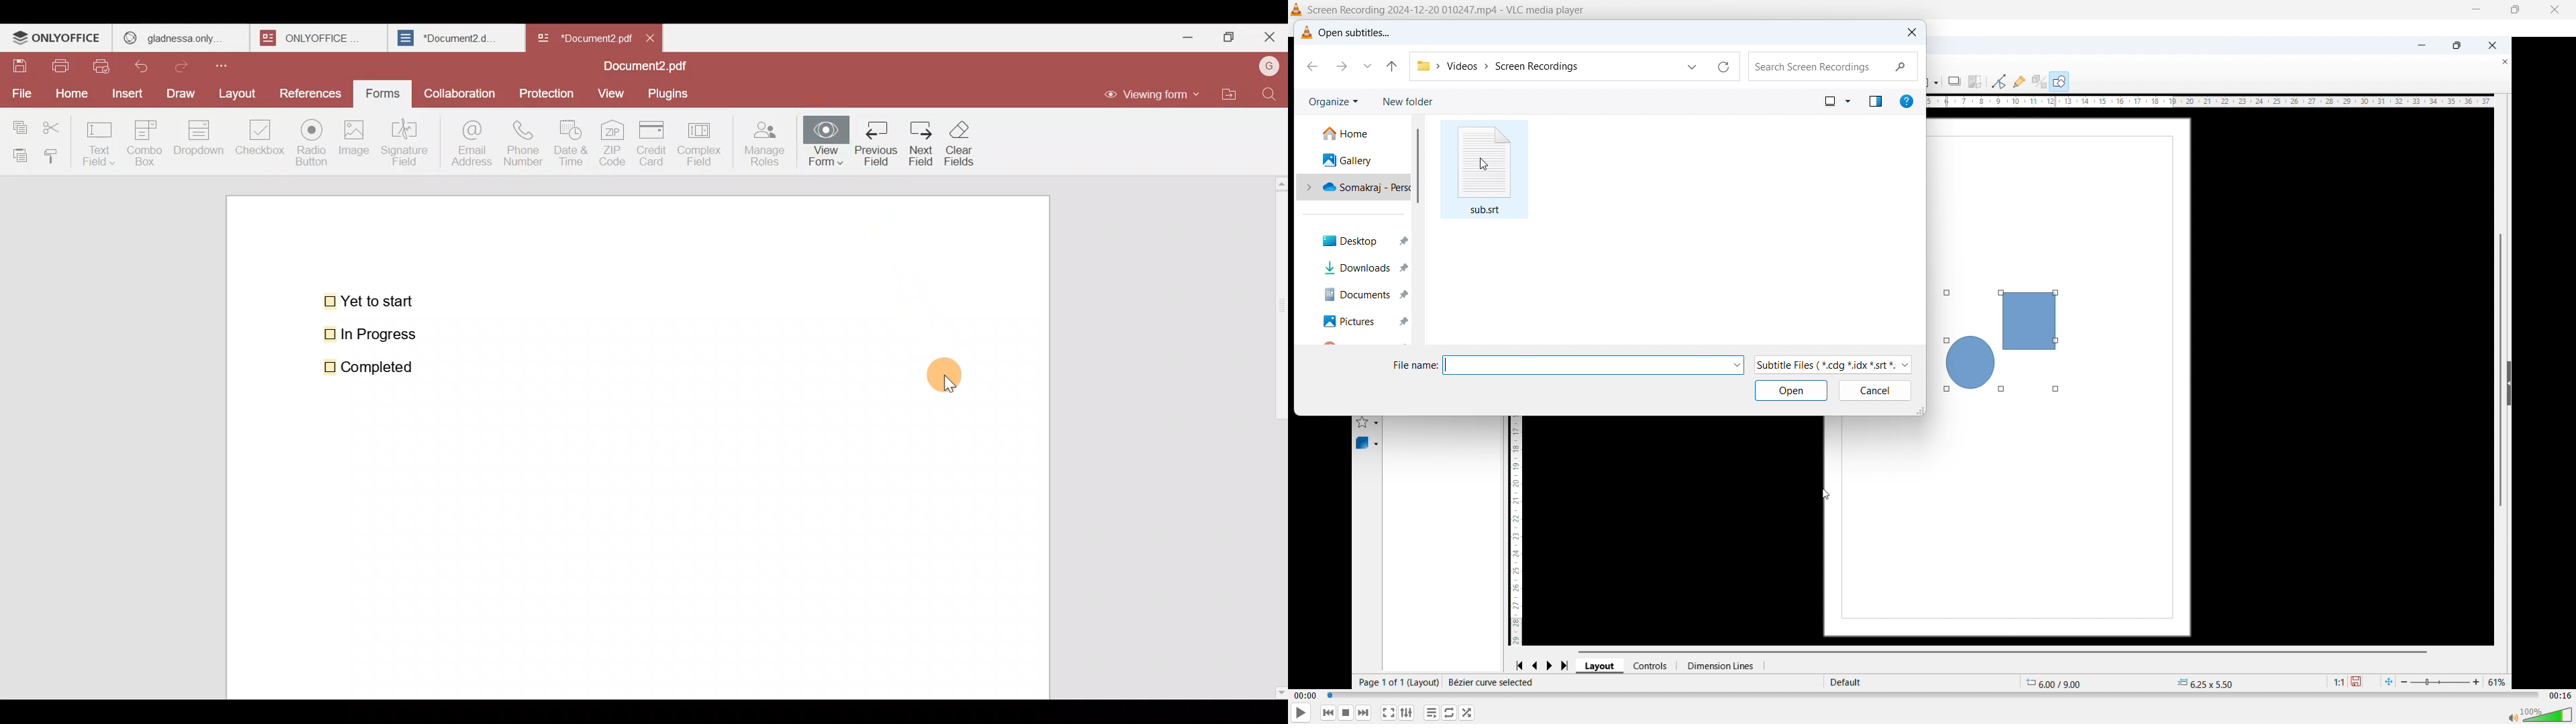 This screenshot has height=728, width=2576. I want to click on object position- 6.25x5.50, so click(2204, 683).